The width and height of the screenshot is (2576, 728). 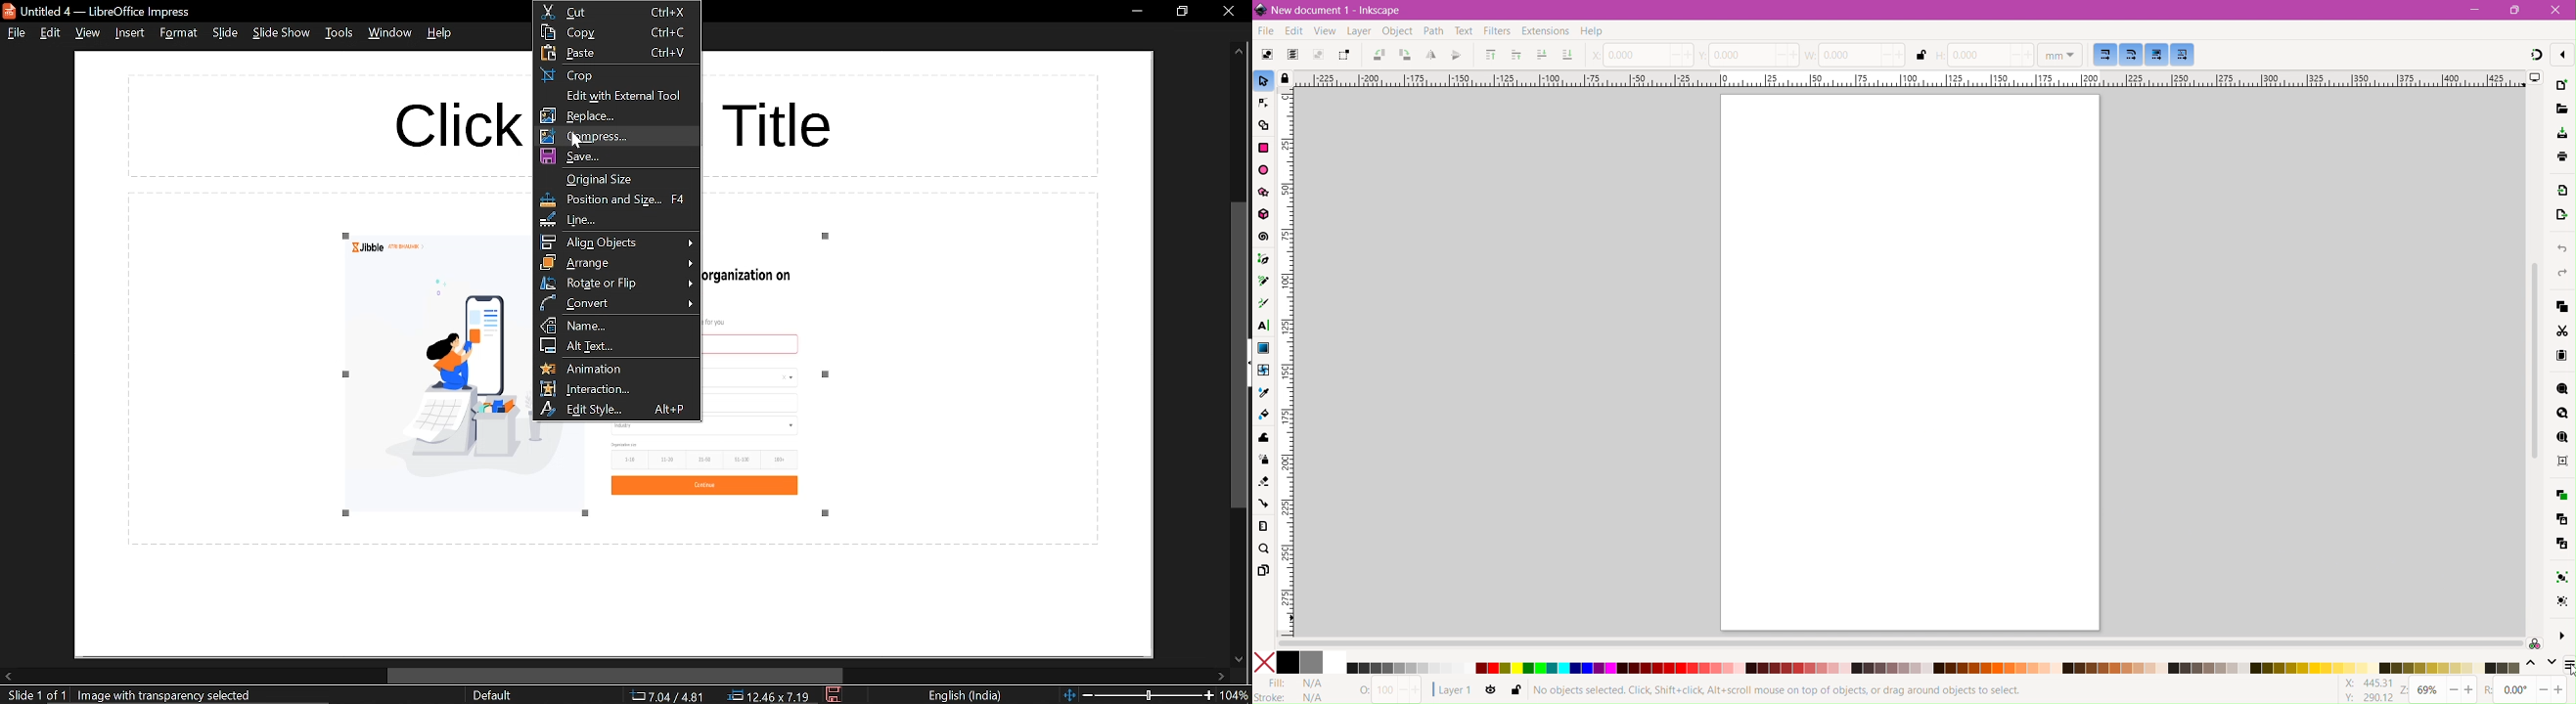 What do you see at coordinates (1264, 527) in the screenshot?
I see `Measure Tool` at bounding box center [1264, 527].